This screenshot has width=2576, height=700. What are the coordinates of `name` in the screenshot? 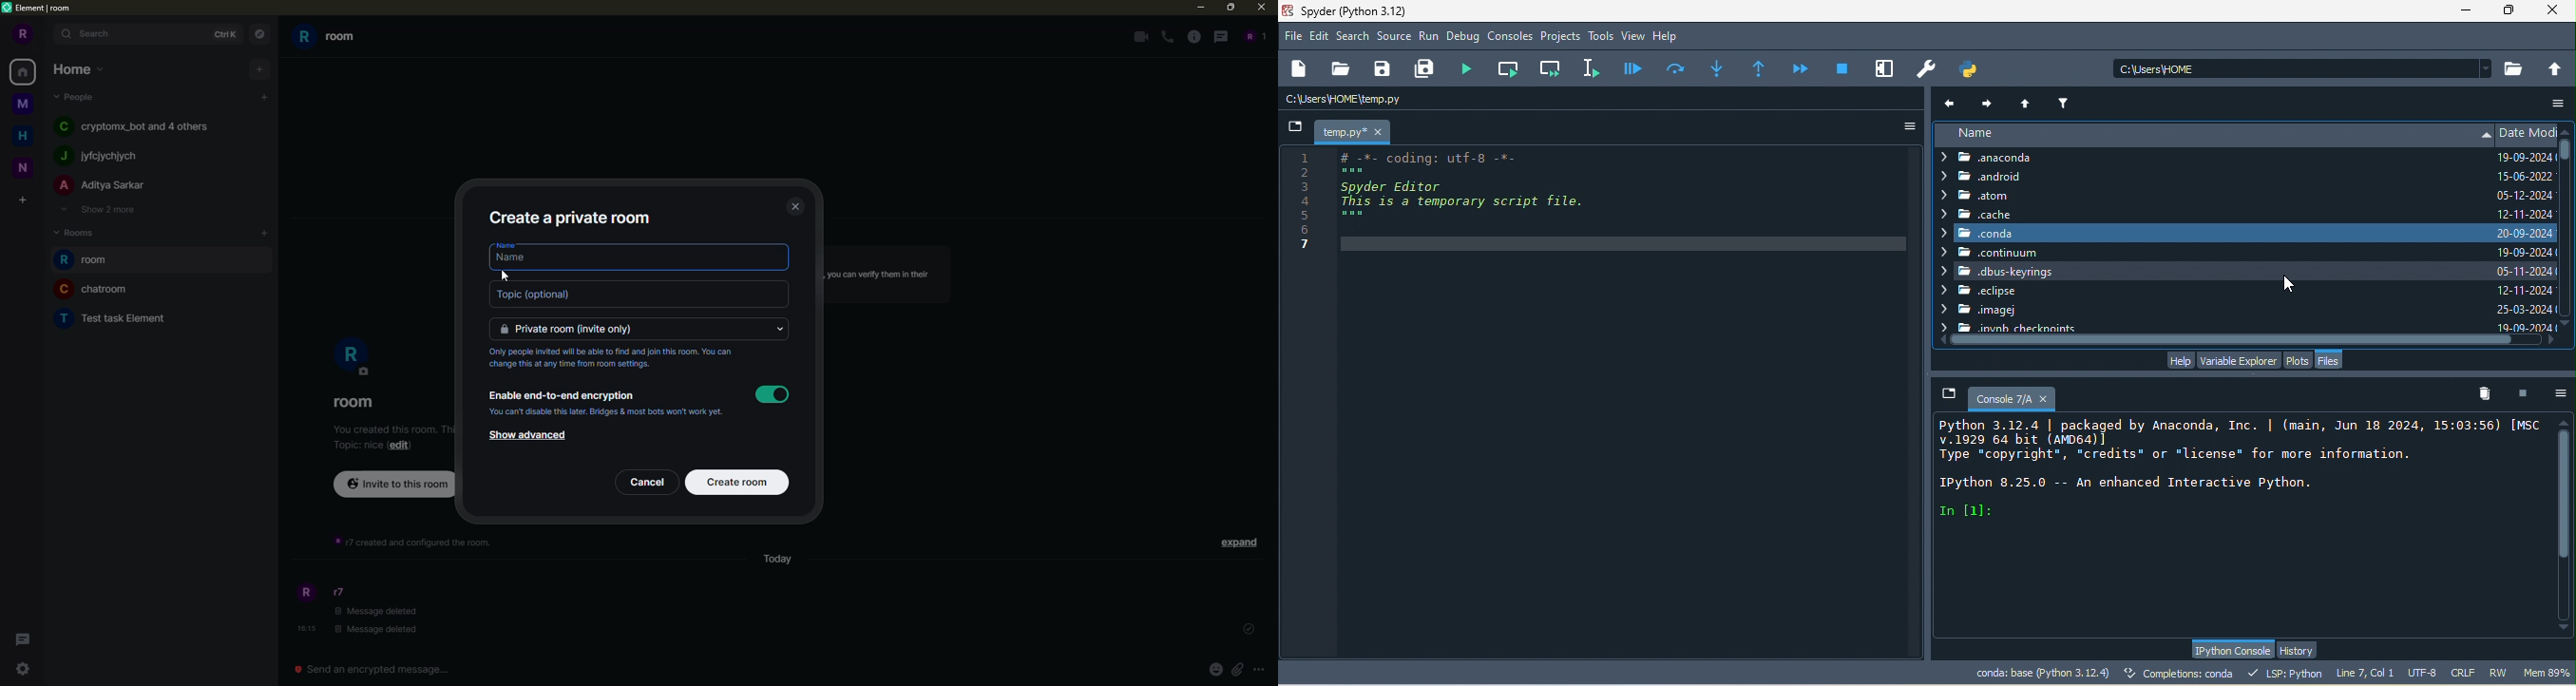 It's located at (2213, 135).